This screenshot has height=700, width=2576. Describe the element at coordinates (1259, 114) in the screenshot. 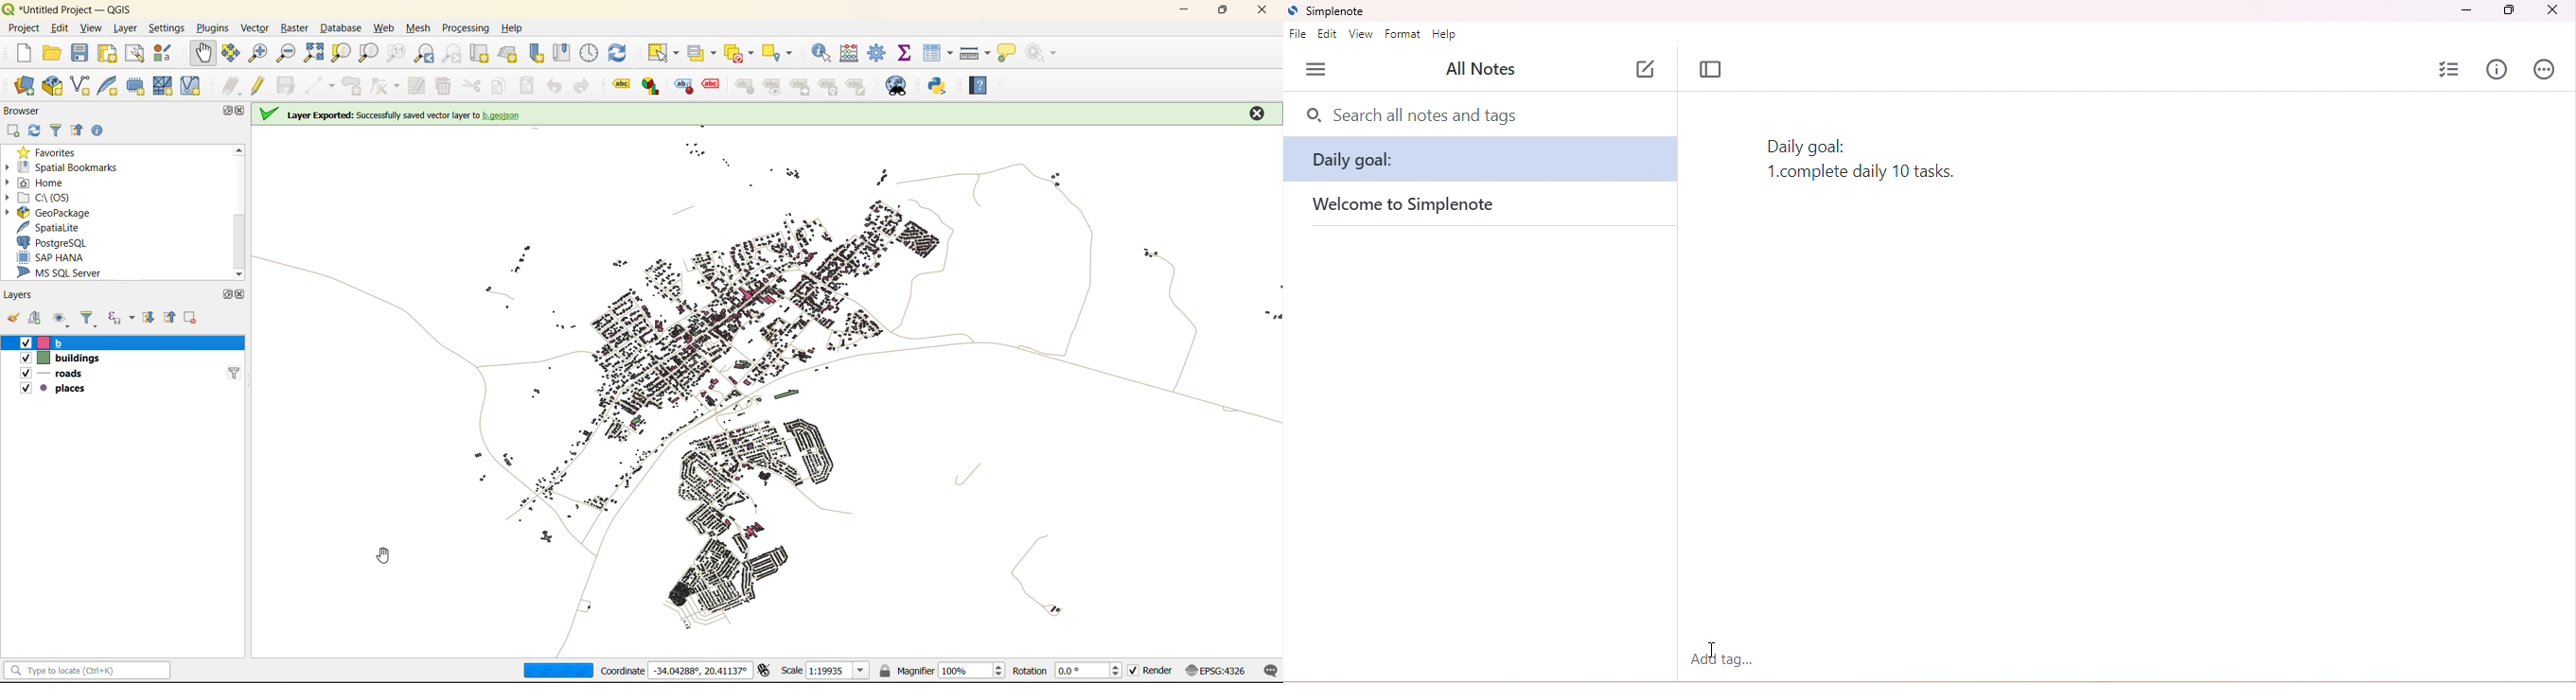

I see `close` at that location.